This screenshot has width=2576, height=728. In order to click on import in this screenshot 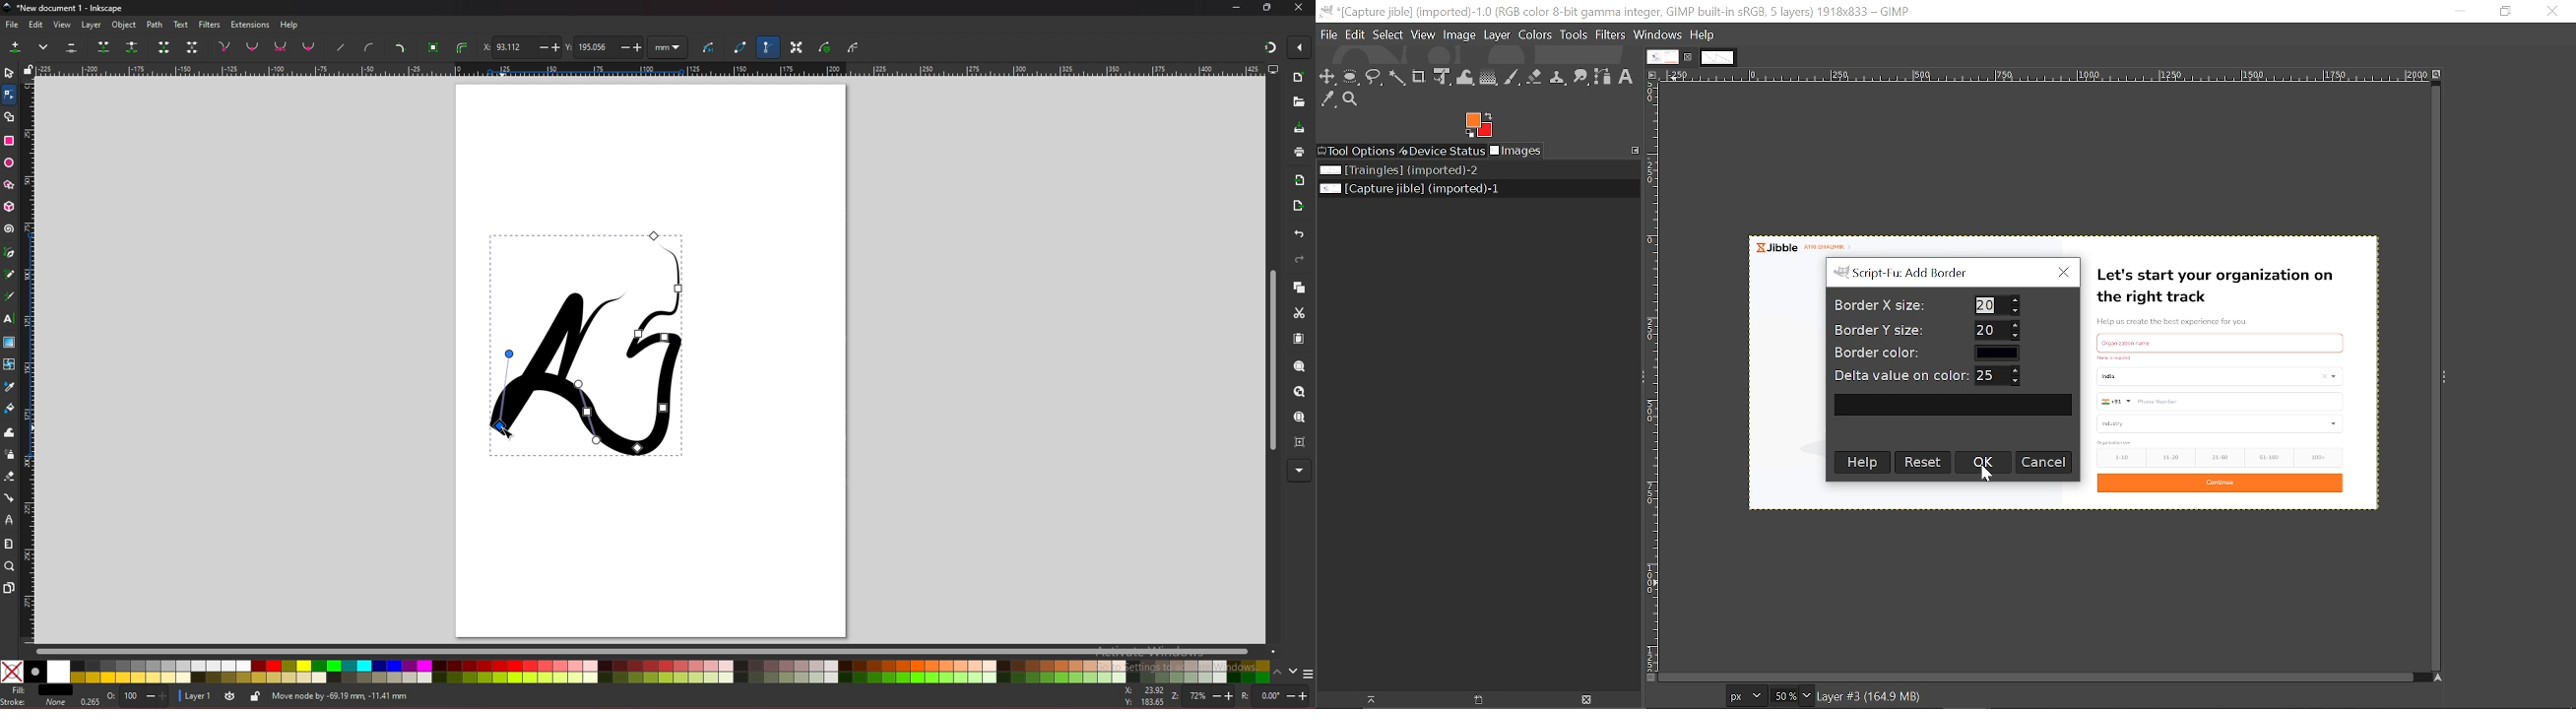, I will do `click(1301, 180)`.